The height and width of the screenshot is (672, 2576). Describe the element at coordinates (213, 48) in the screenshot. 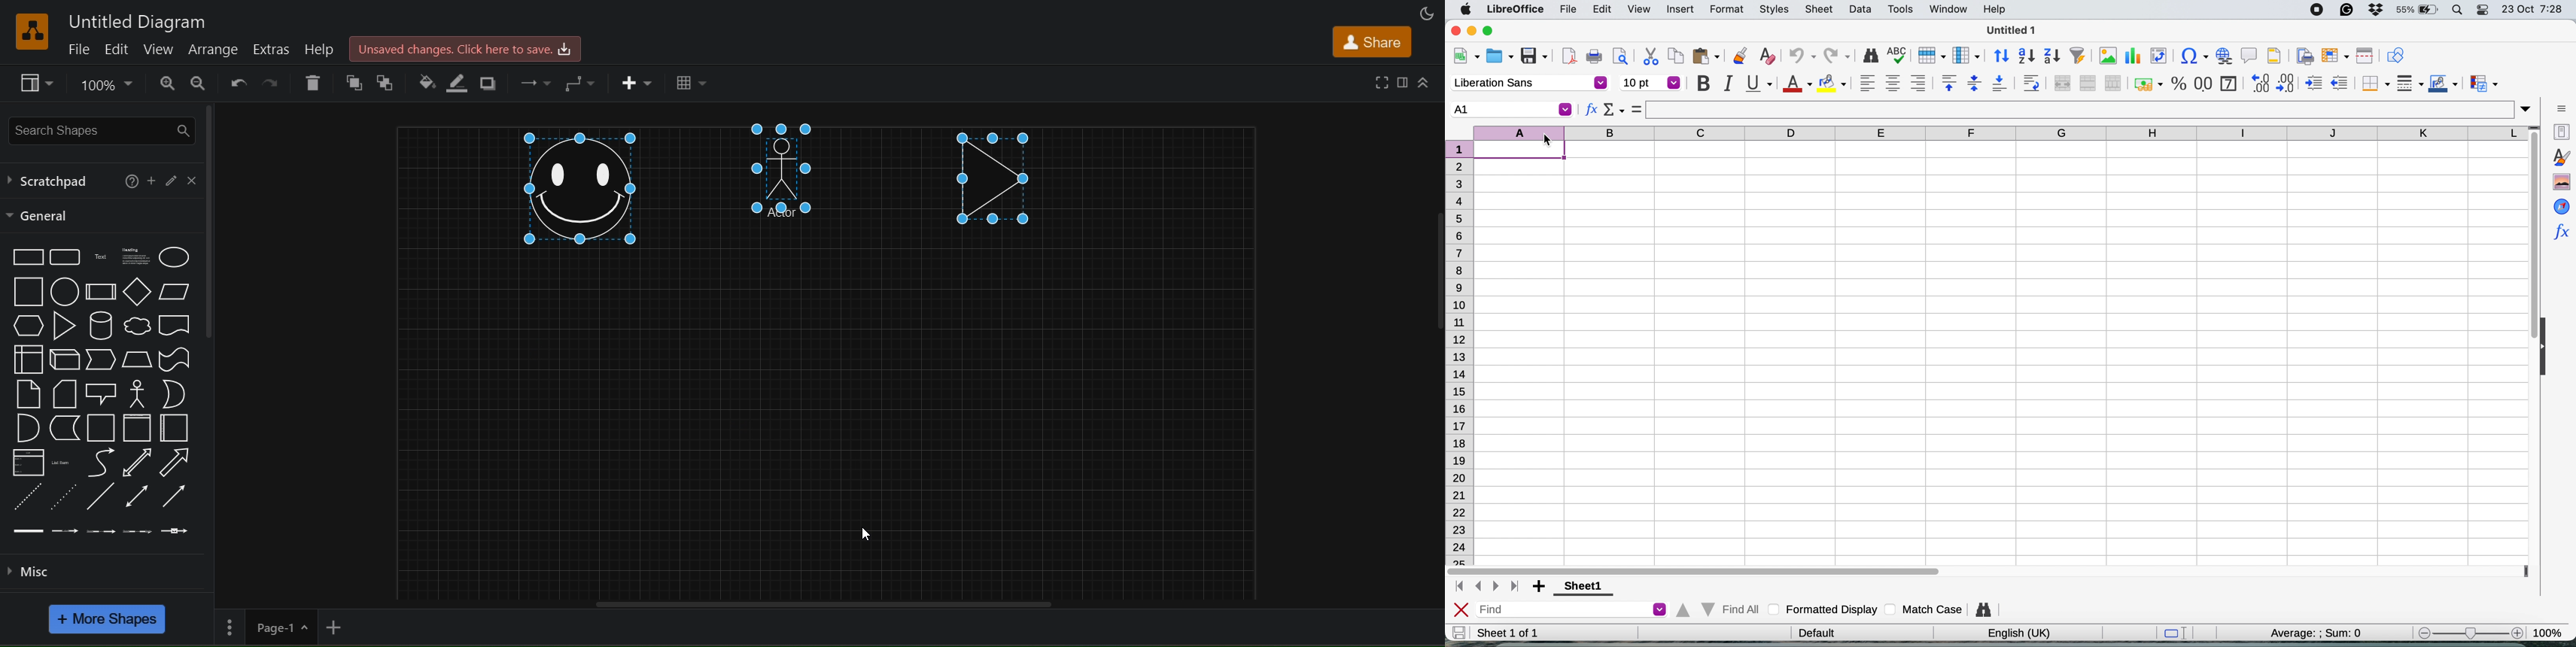

I see `arrange` at that location.